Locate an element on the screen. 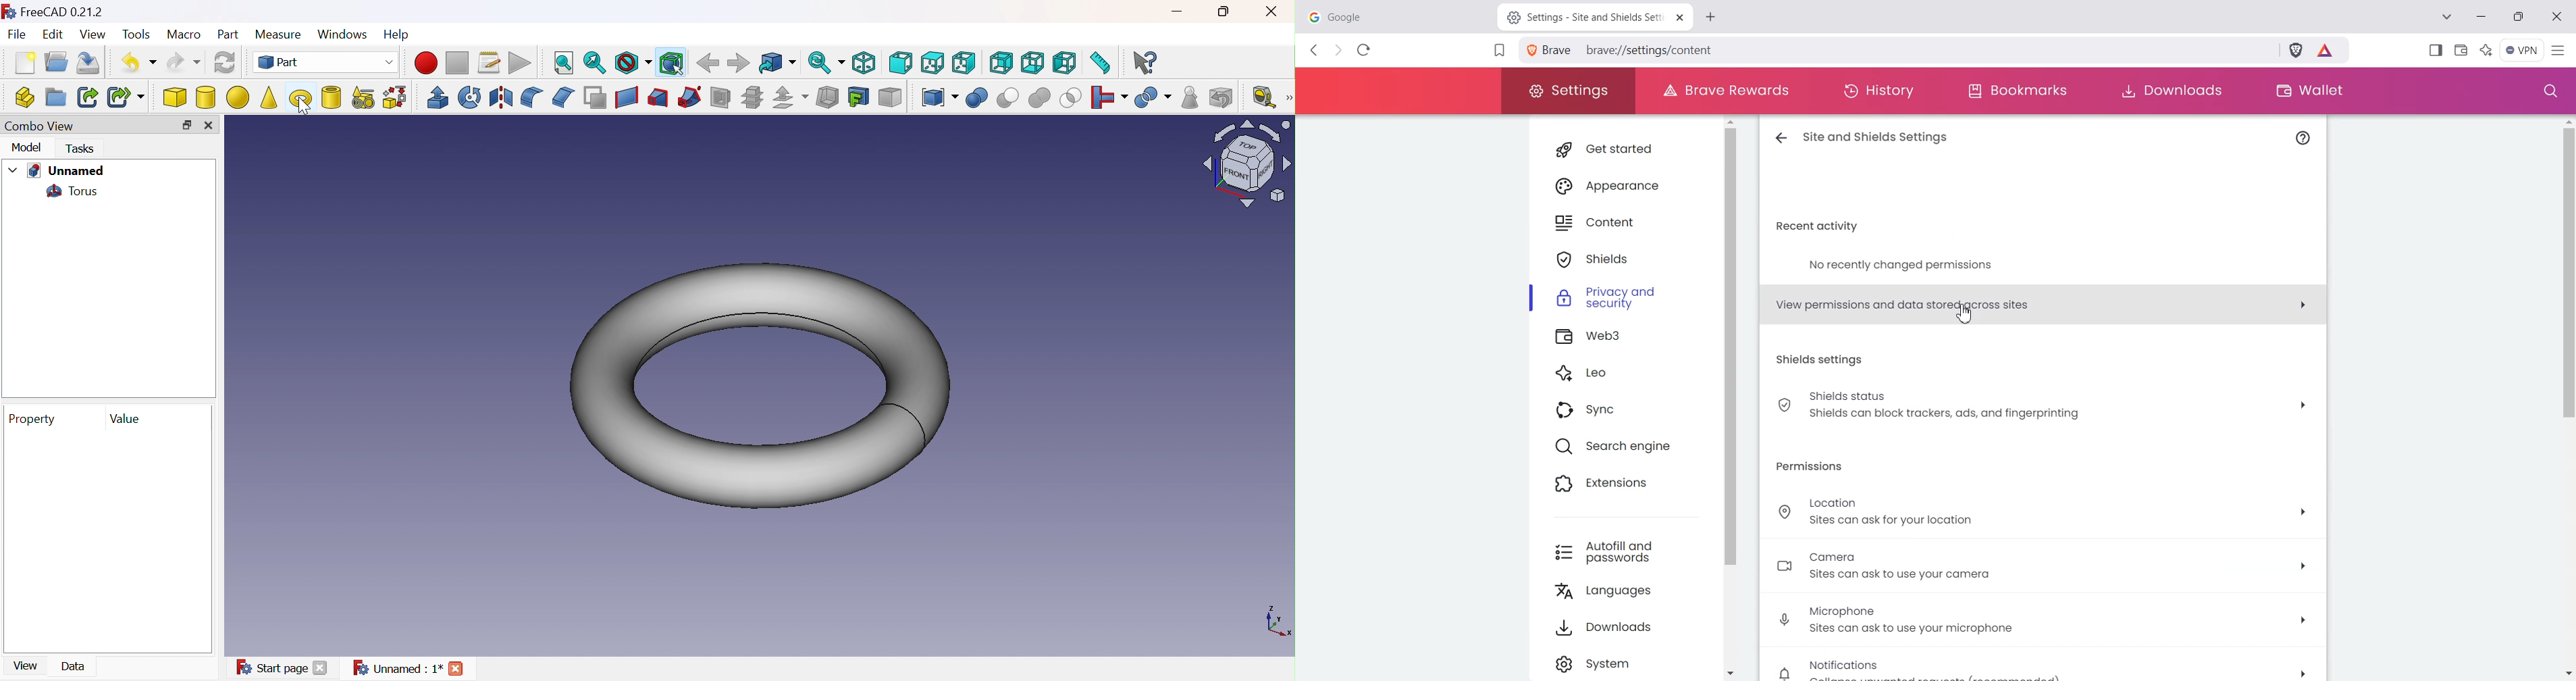  Microphone
"sites can ask to use your microphone is located at coordinates (2045, 618).